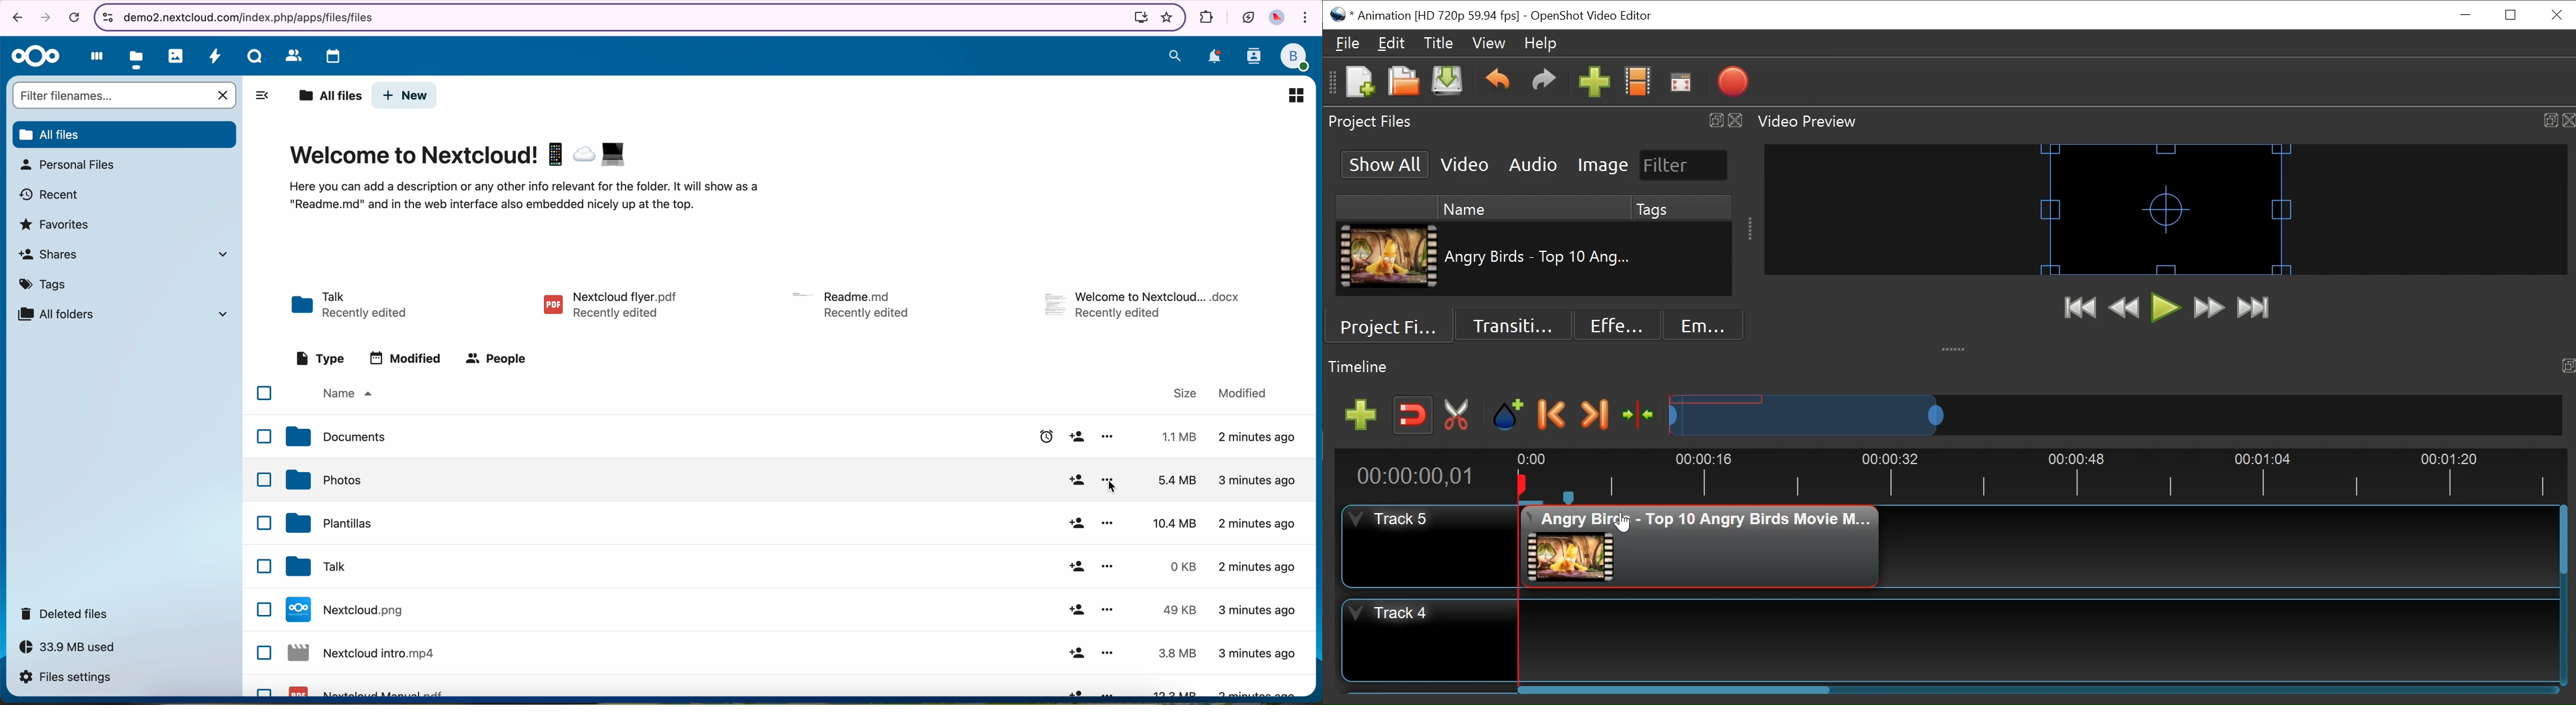 The image size is (2576, 728). What do you see at coordinates (1144, 304) in the screenshot?
I see `file` at bounding box center [1144, 304].